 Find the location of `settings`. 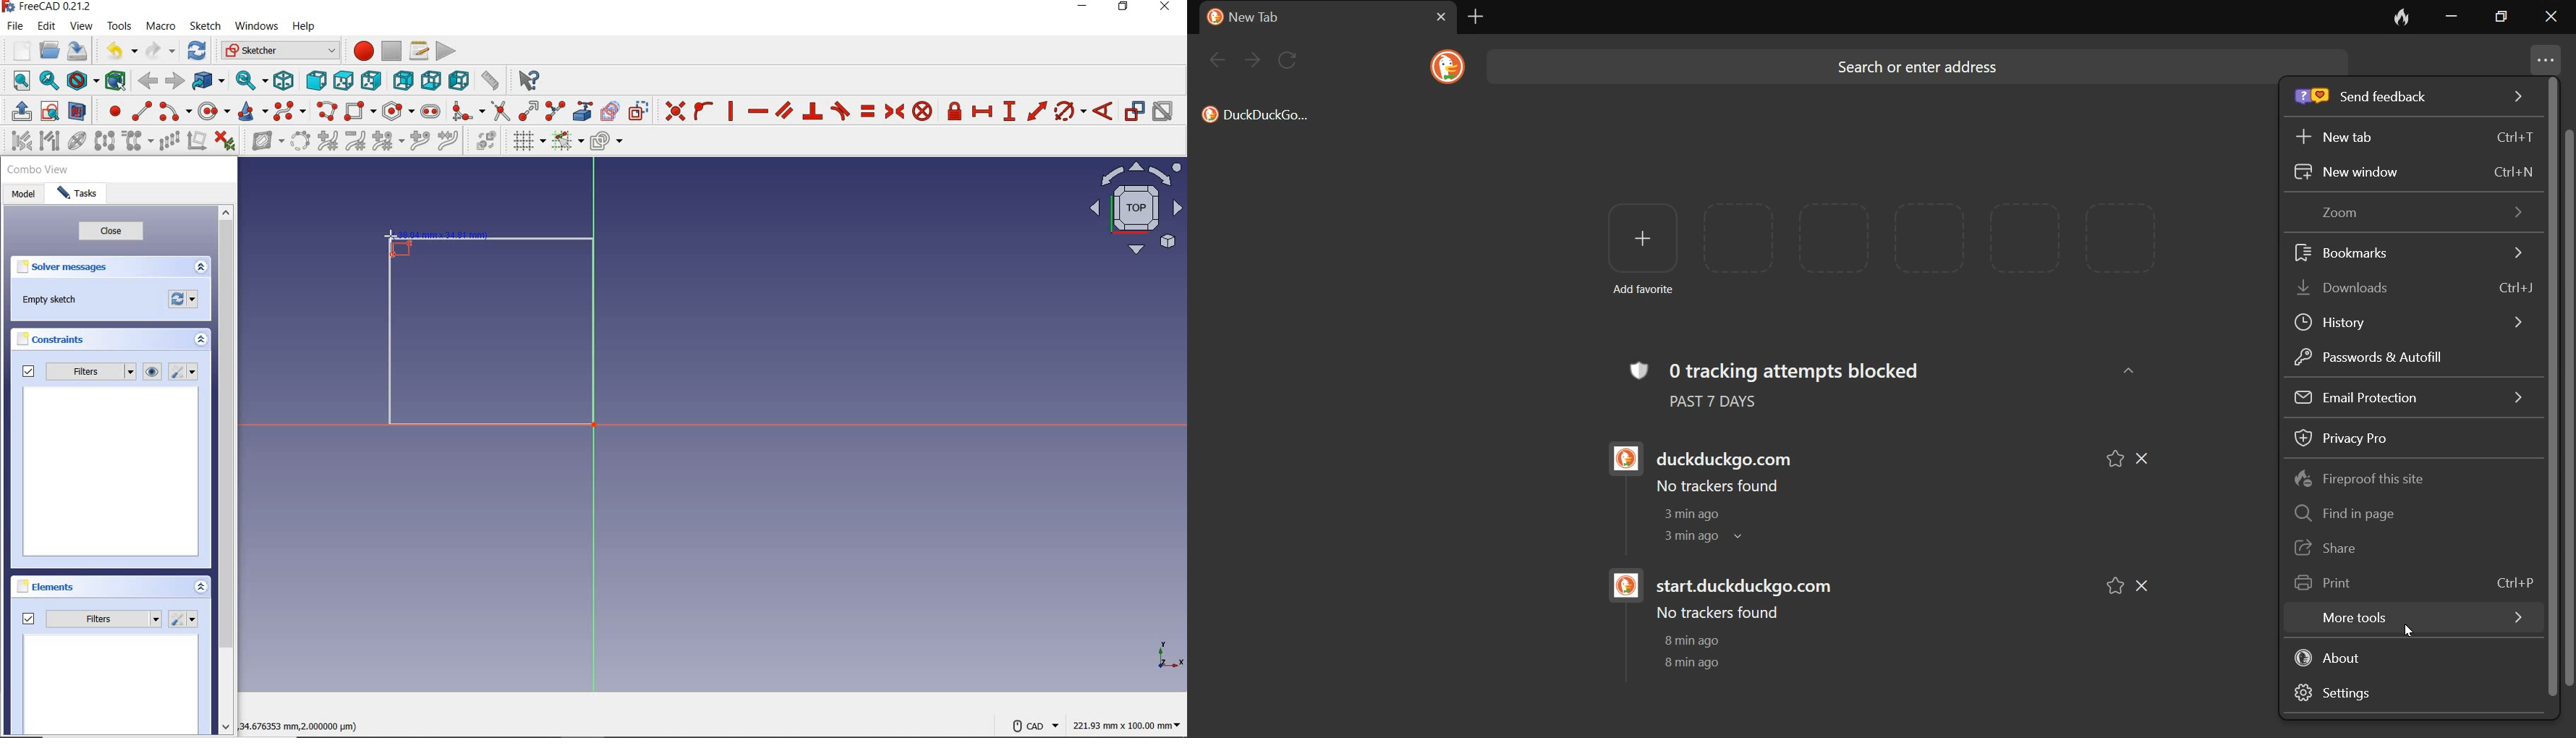

settings is located at coordinates (184, 619).